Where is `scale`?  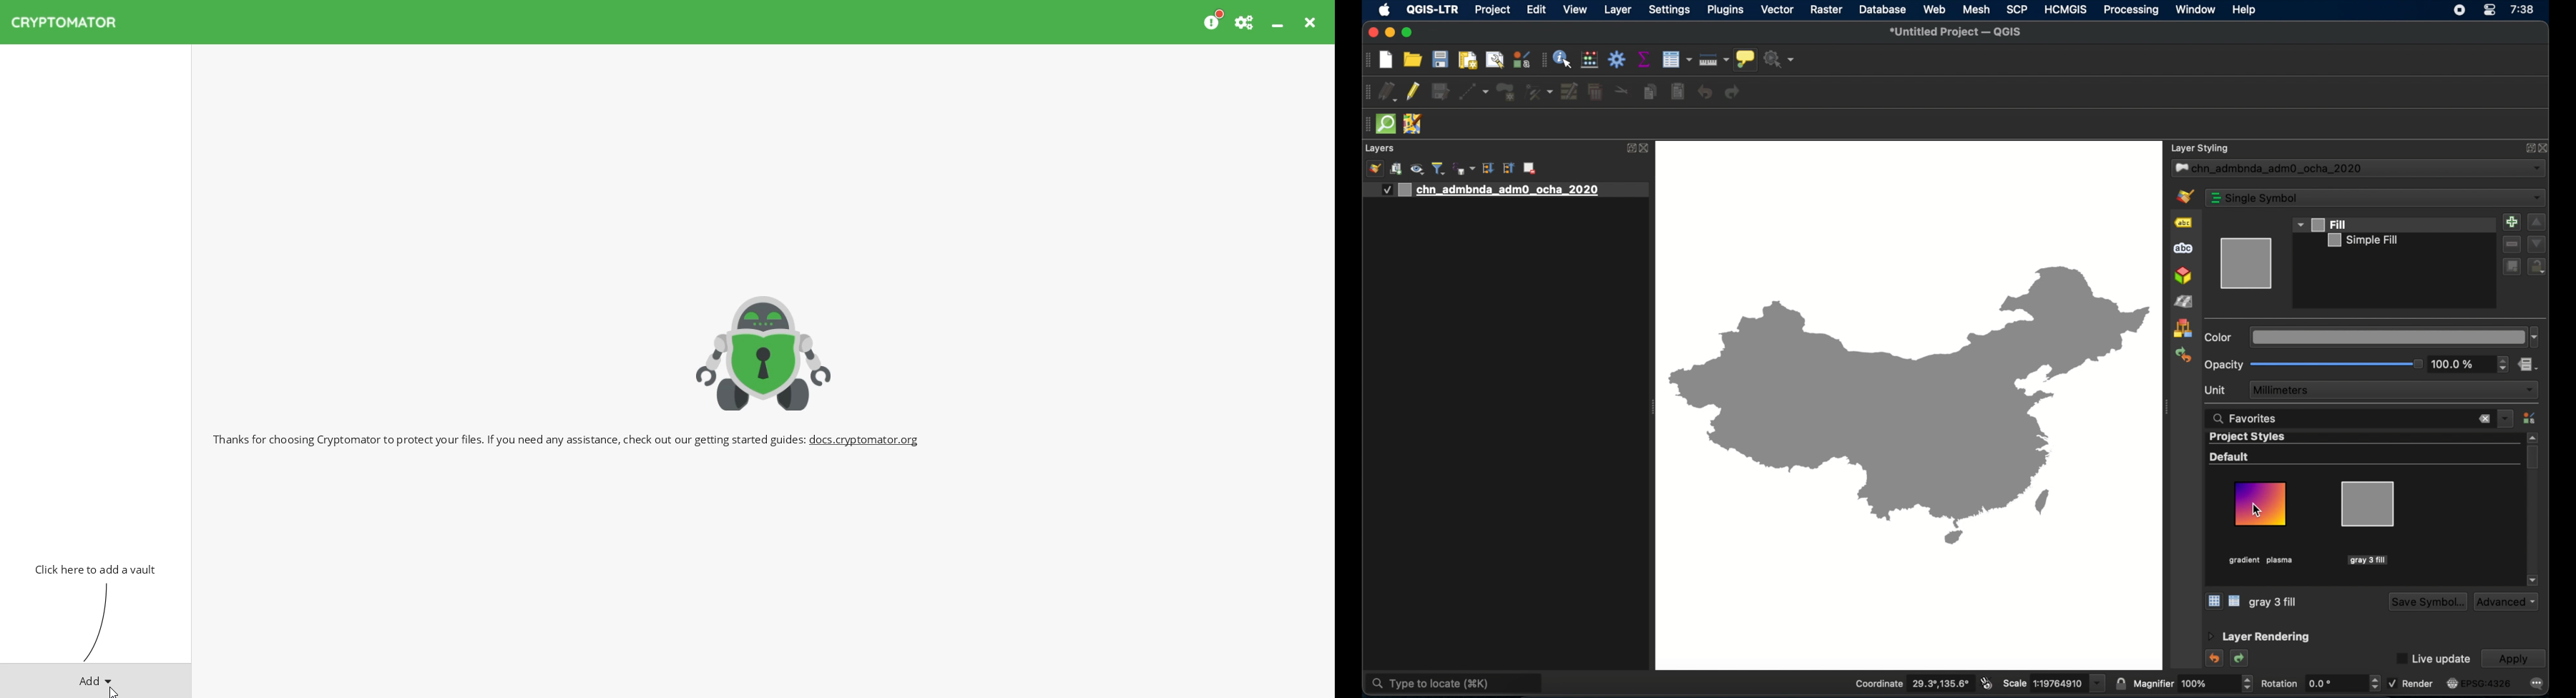 scale is located at coordinates (2052, 682).